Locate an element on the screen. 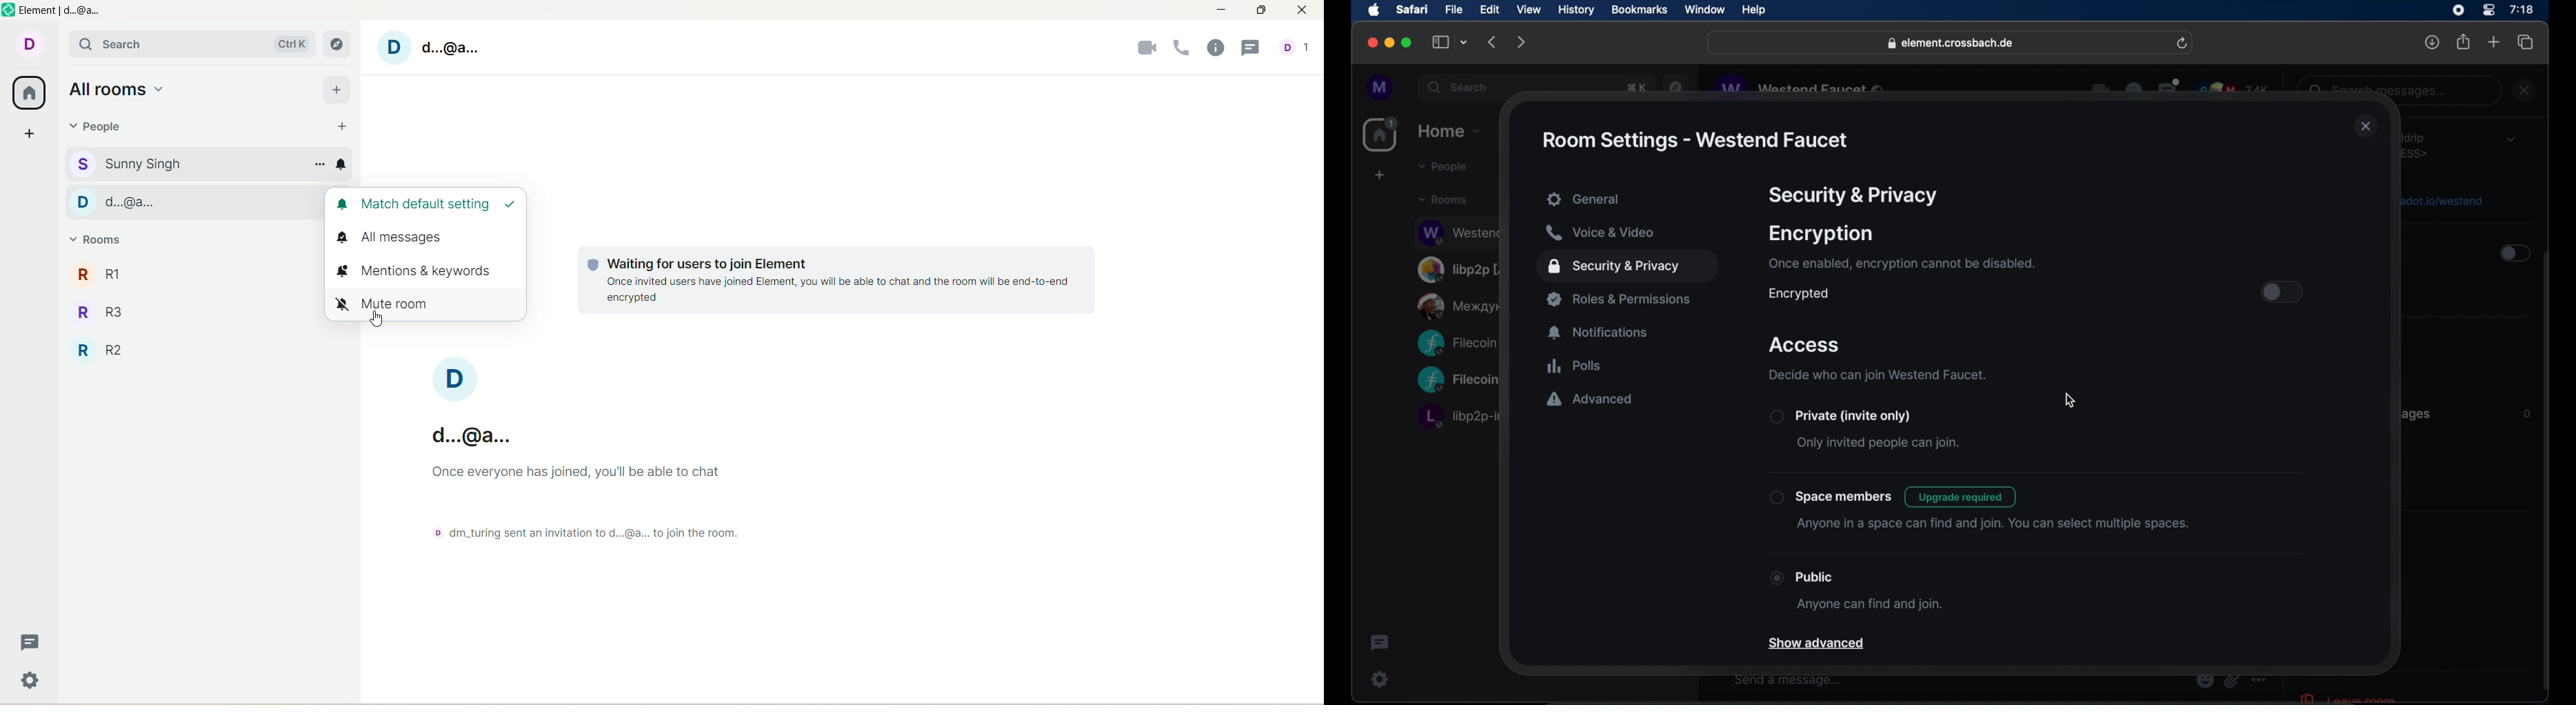 The image size is (2576, 728). search is located at coordinates (191, 44).